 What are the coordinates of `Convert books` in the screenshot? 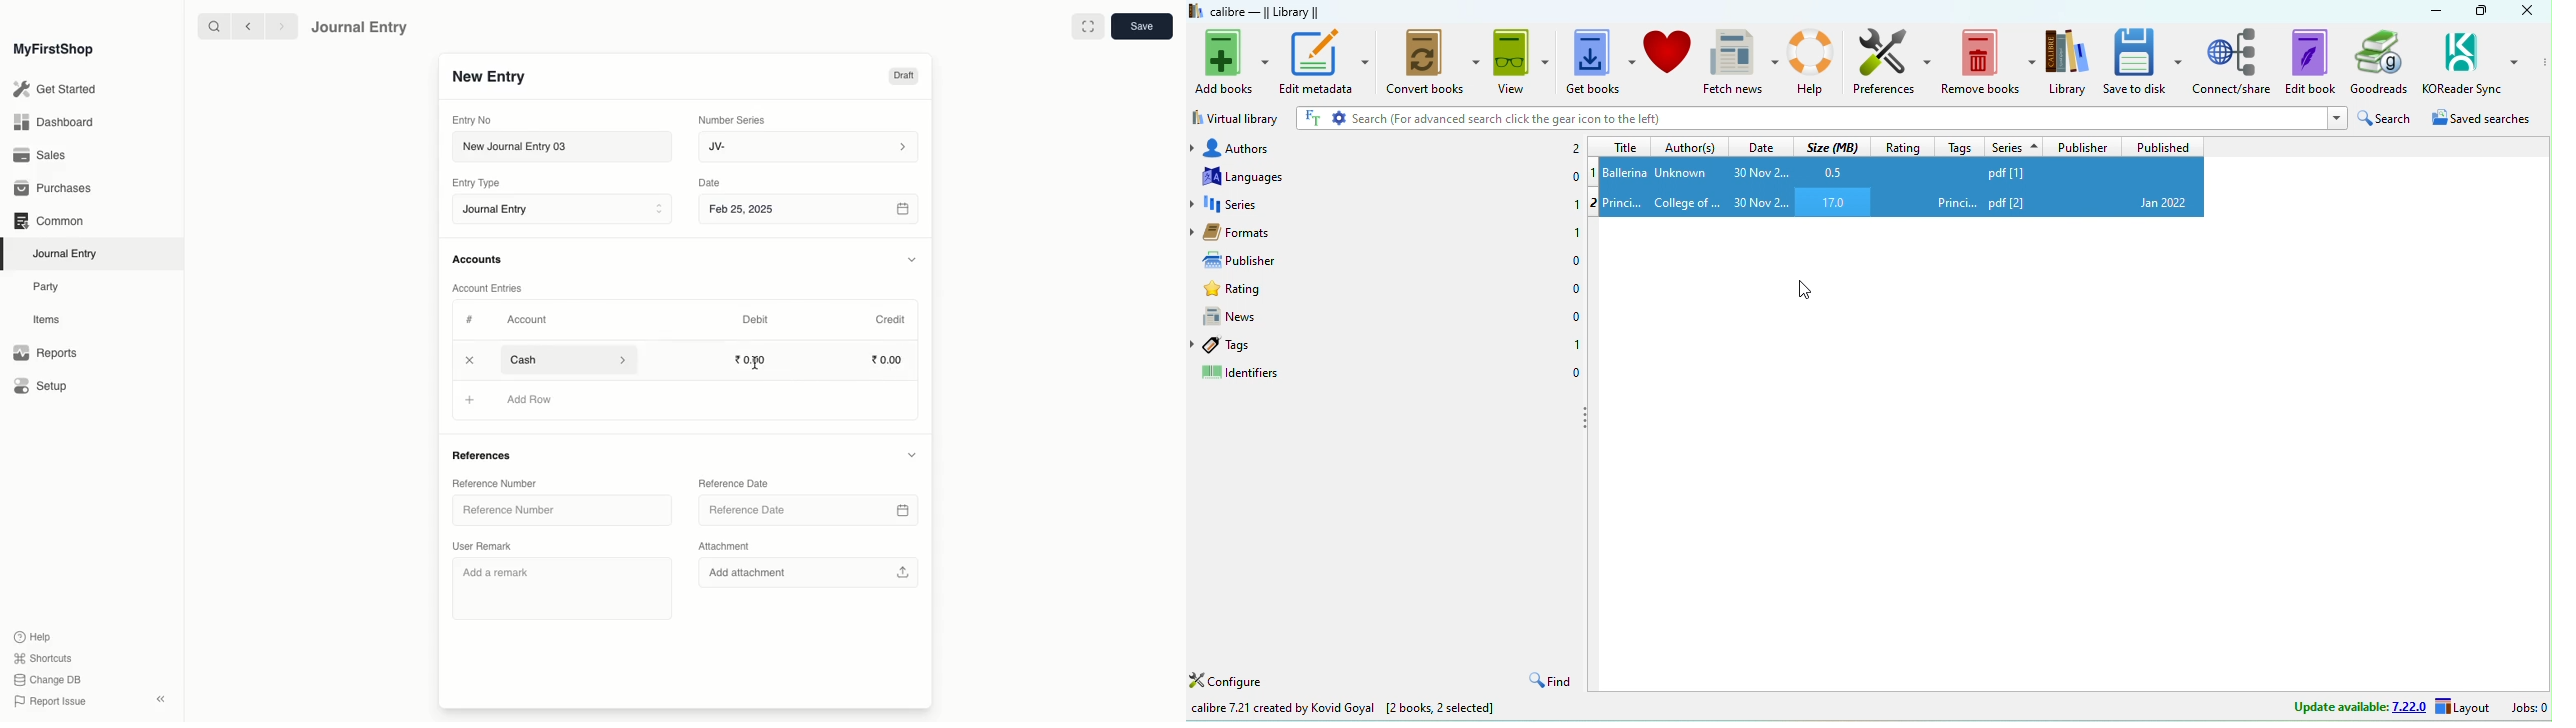 It's located at (1436, 59).